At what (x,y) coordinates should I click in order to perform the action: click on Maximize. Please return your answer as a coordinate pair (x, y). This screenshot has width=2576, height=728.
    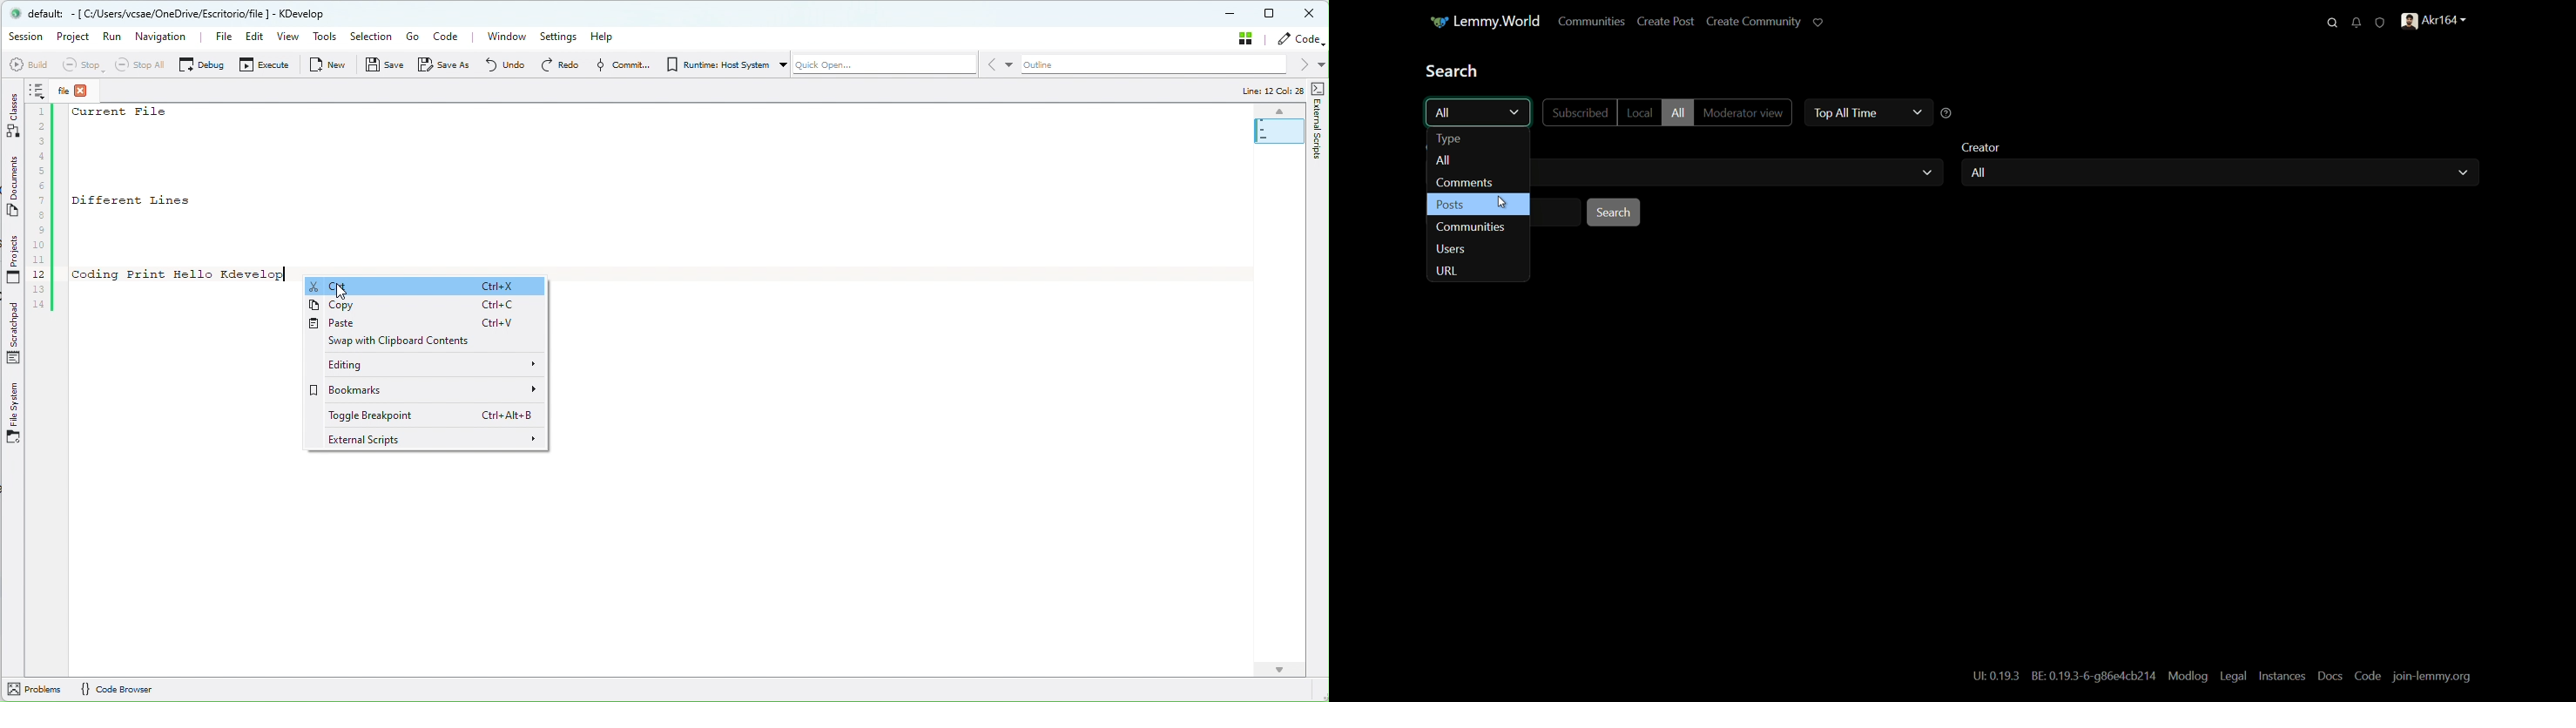
    Looking at the image, I should click on (1273, 15).